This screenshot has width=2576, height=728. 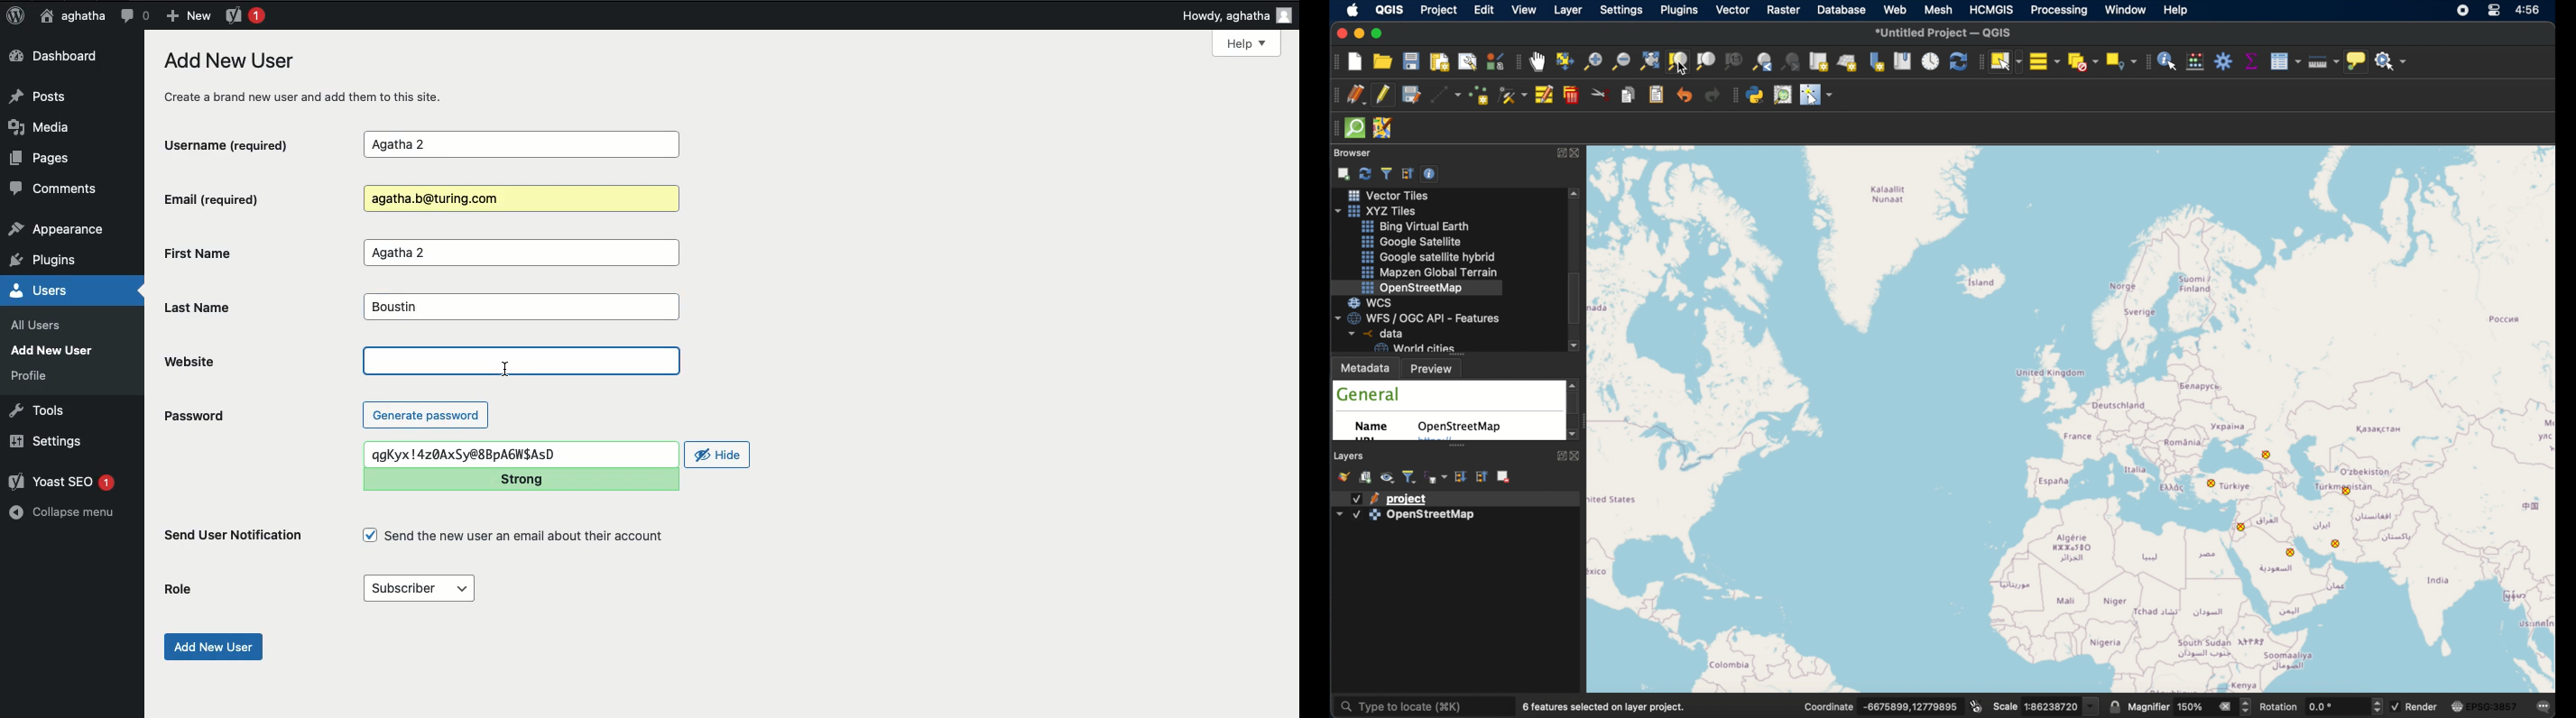 What do you see at coordinates (1333, 95) in the screenshot?
I see `digitizing toolbar` at bounding box center [1333, 95].